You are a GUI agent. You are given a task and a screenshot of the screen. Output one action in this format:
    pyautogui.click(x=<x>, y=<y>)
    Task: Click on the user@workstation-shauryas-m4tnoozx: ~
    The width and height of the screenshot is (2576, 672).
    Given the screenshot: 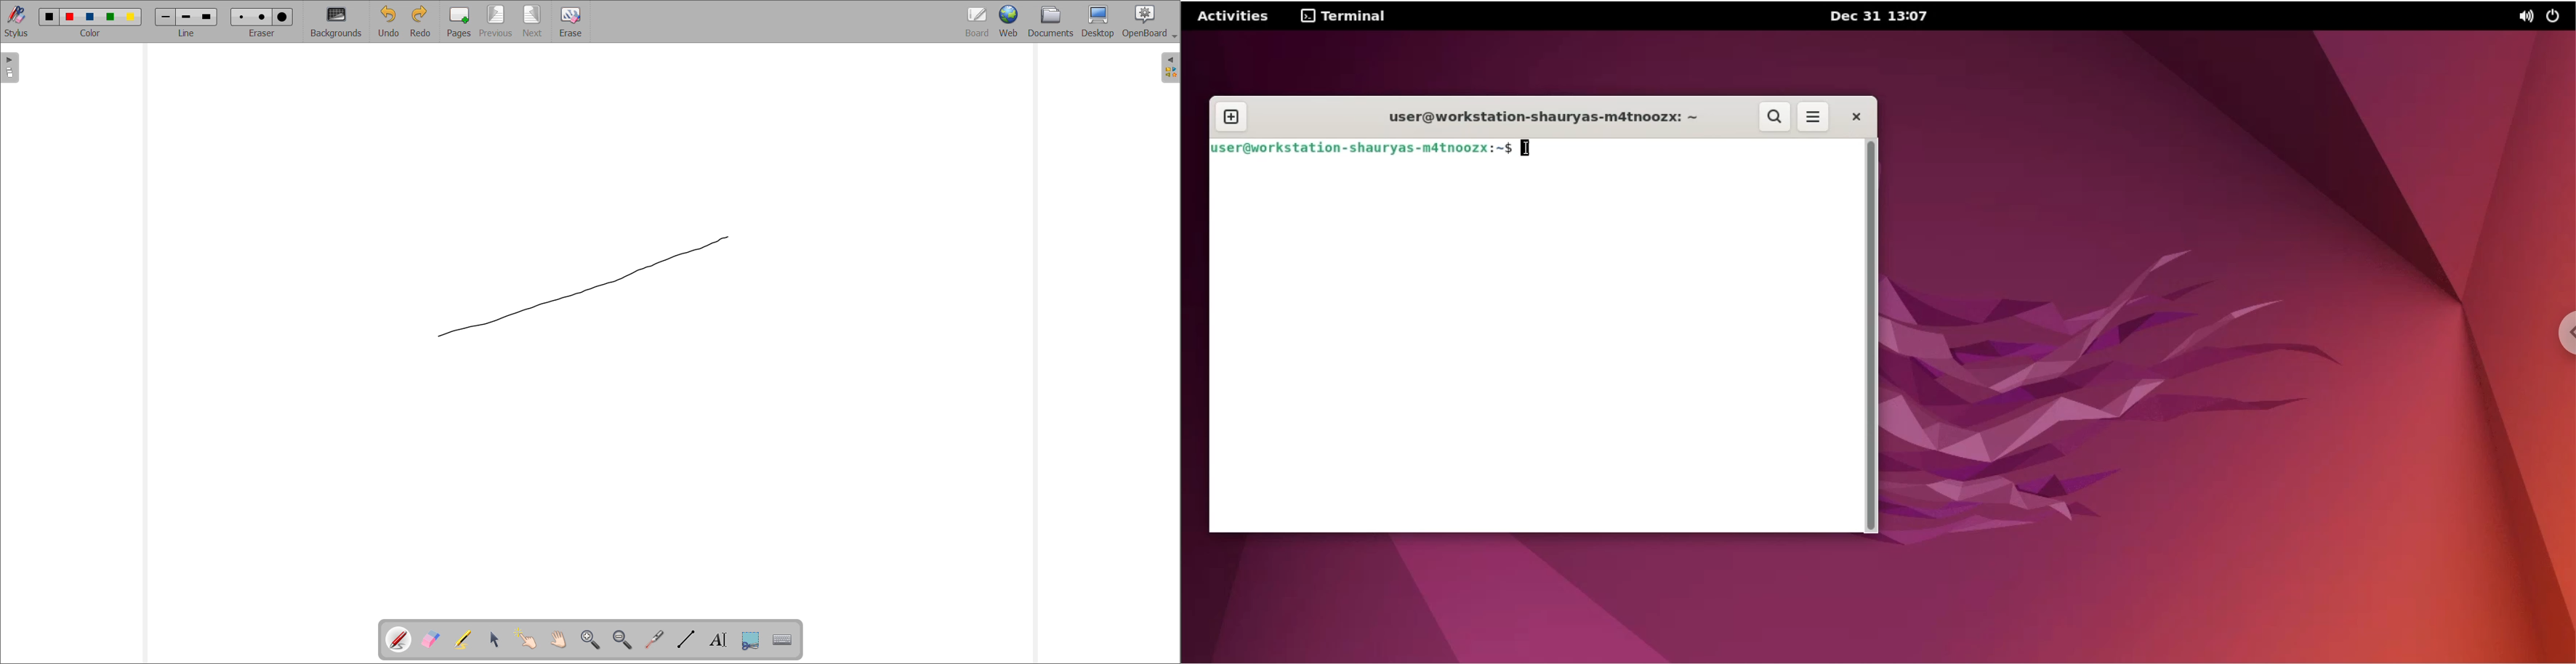 What is the action you would take?
    pyautogui.click(x=1541, y=117)
    